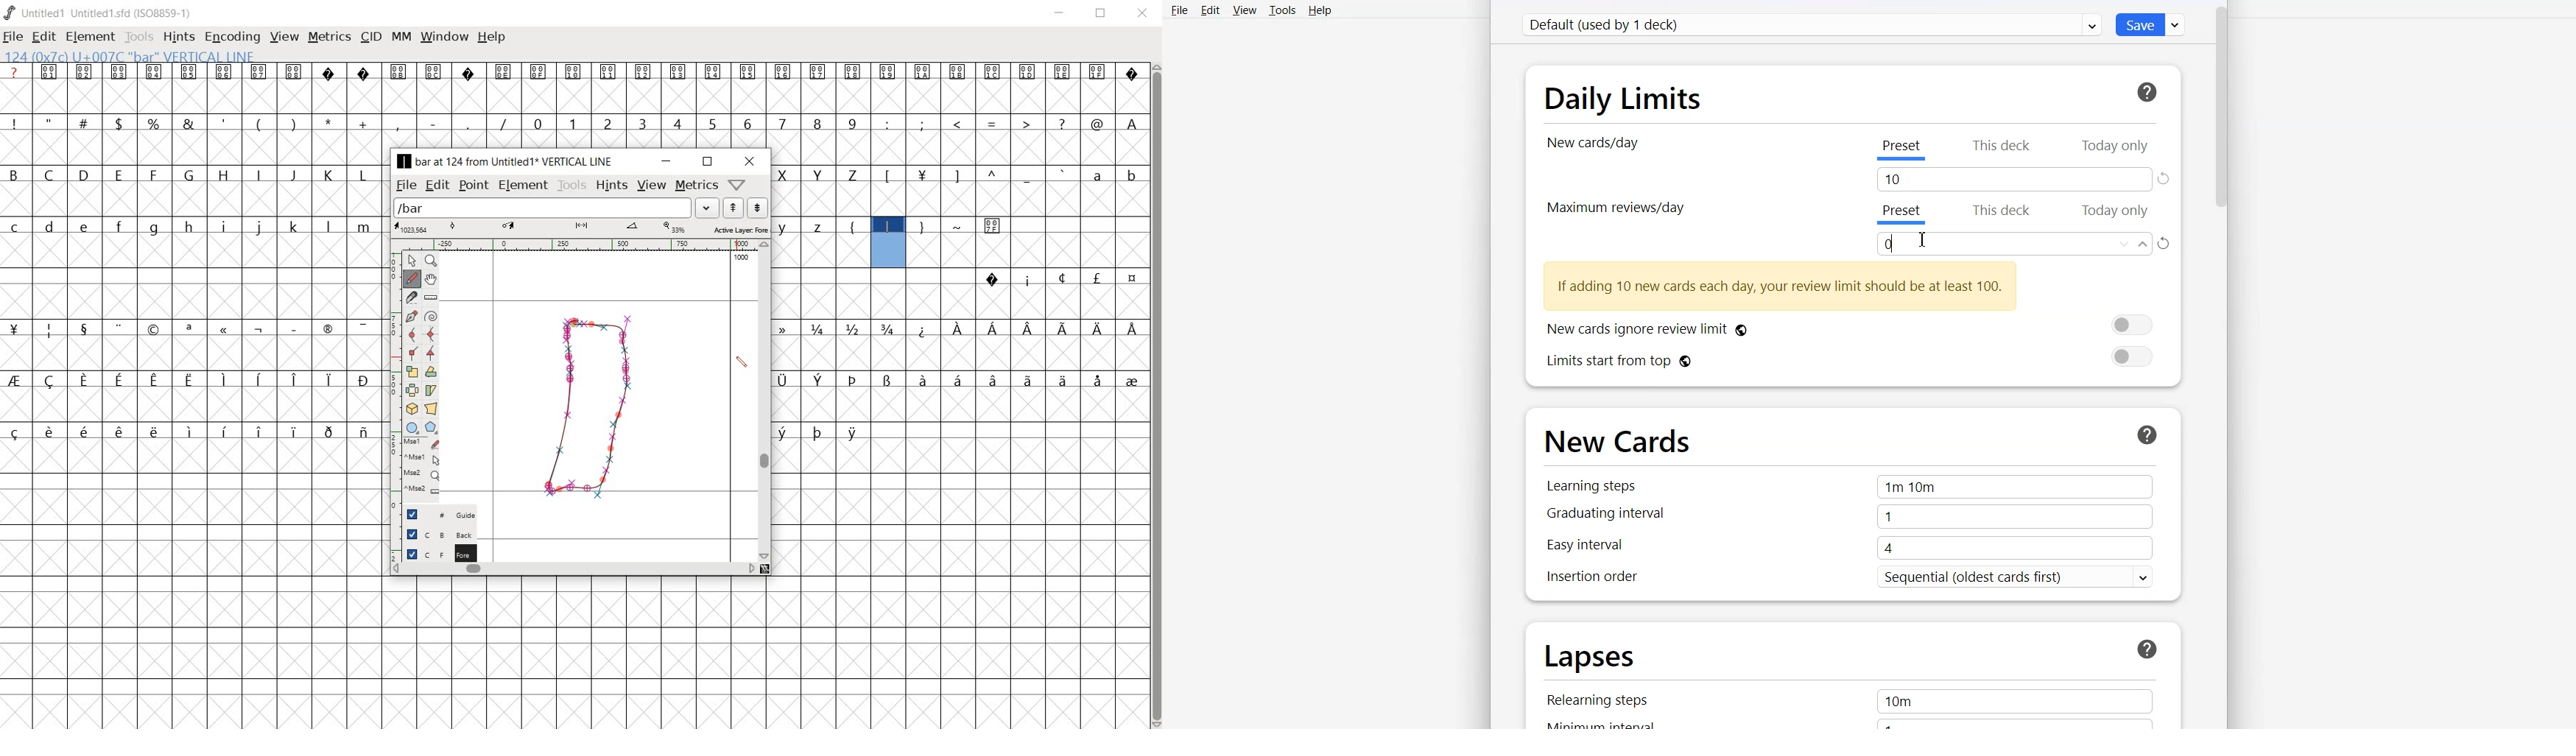  I want to click on Help, so click(2150, 649).